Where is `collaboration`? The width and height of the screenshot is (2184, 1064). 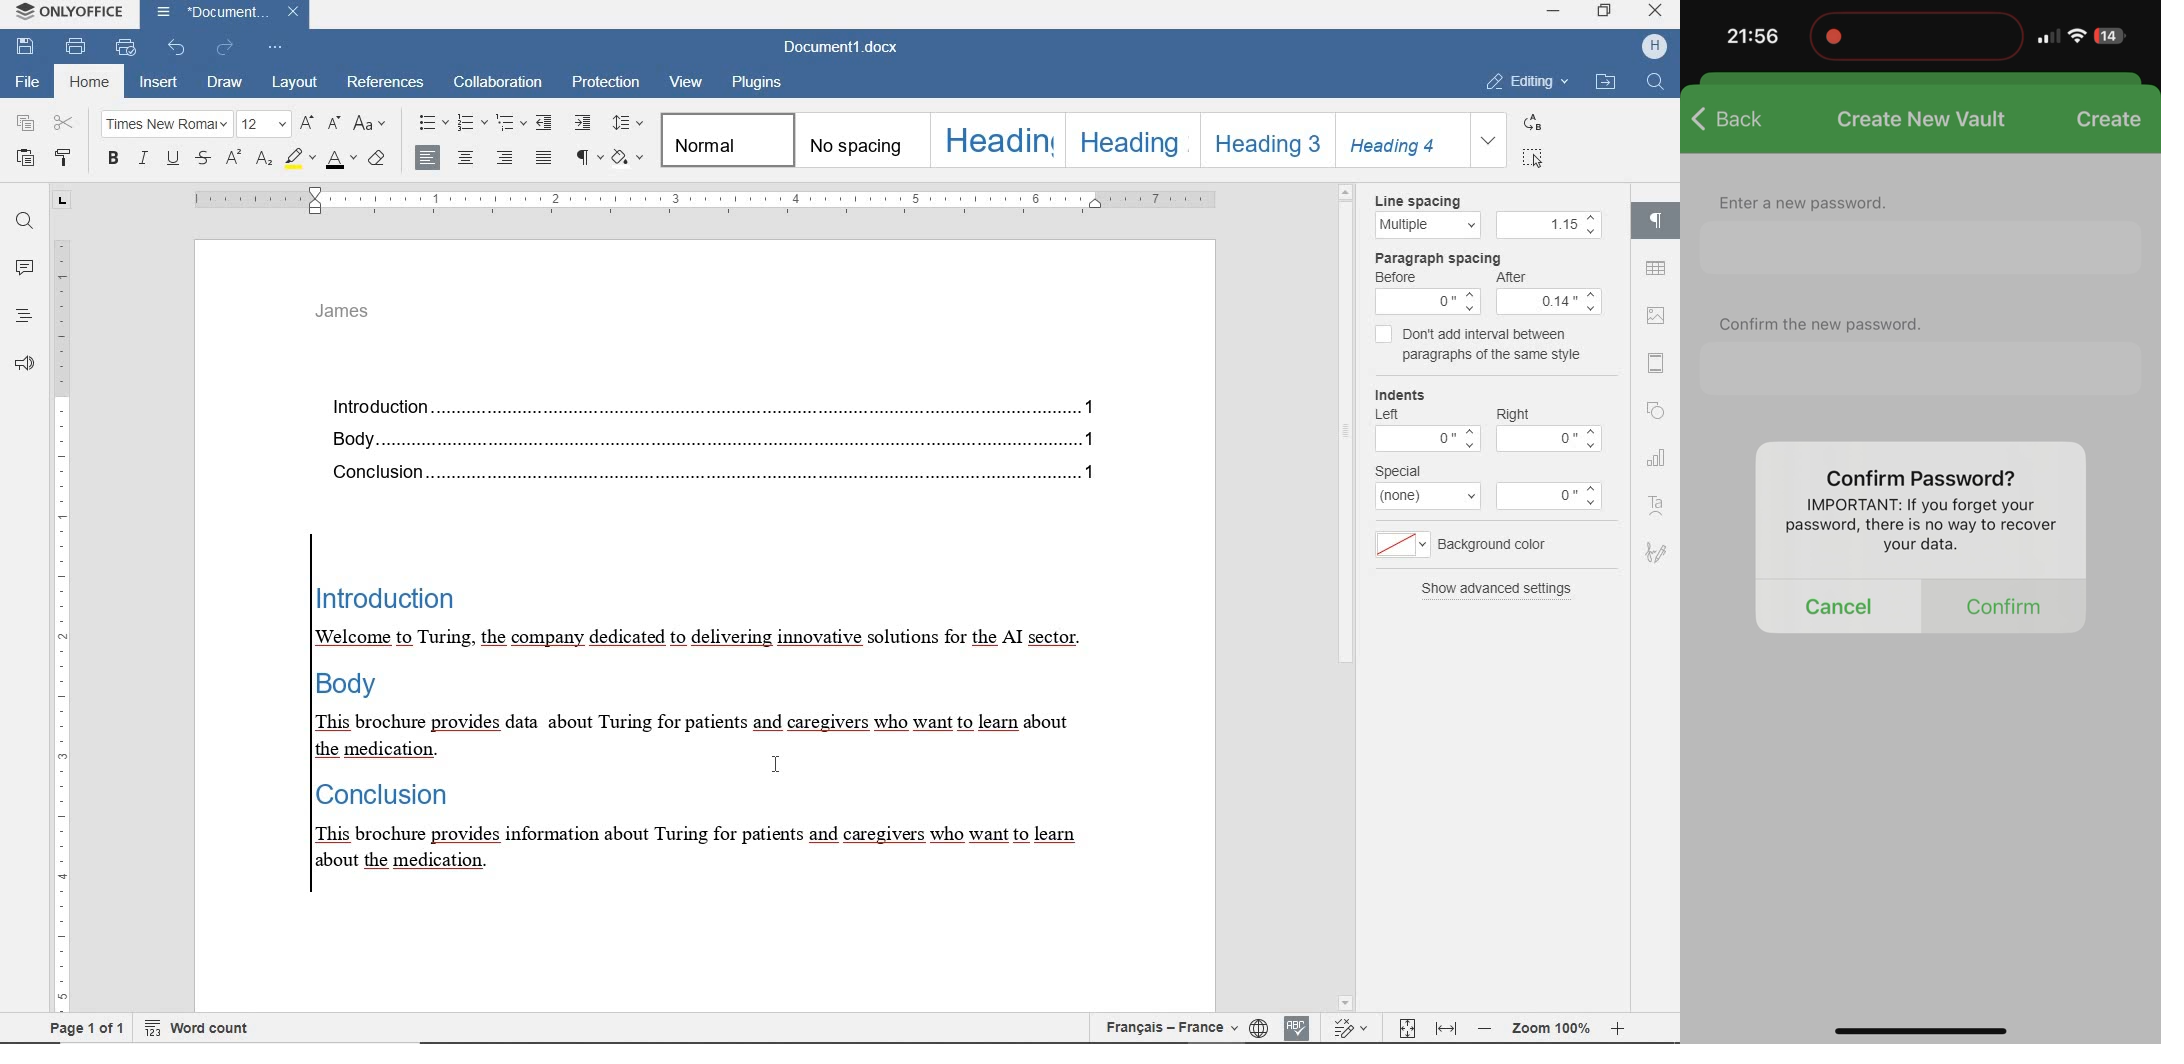 collaboration is located at coordinates (496, 82).